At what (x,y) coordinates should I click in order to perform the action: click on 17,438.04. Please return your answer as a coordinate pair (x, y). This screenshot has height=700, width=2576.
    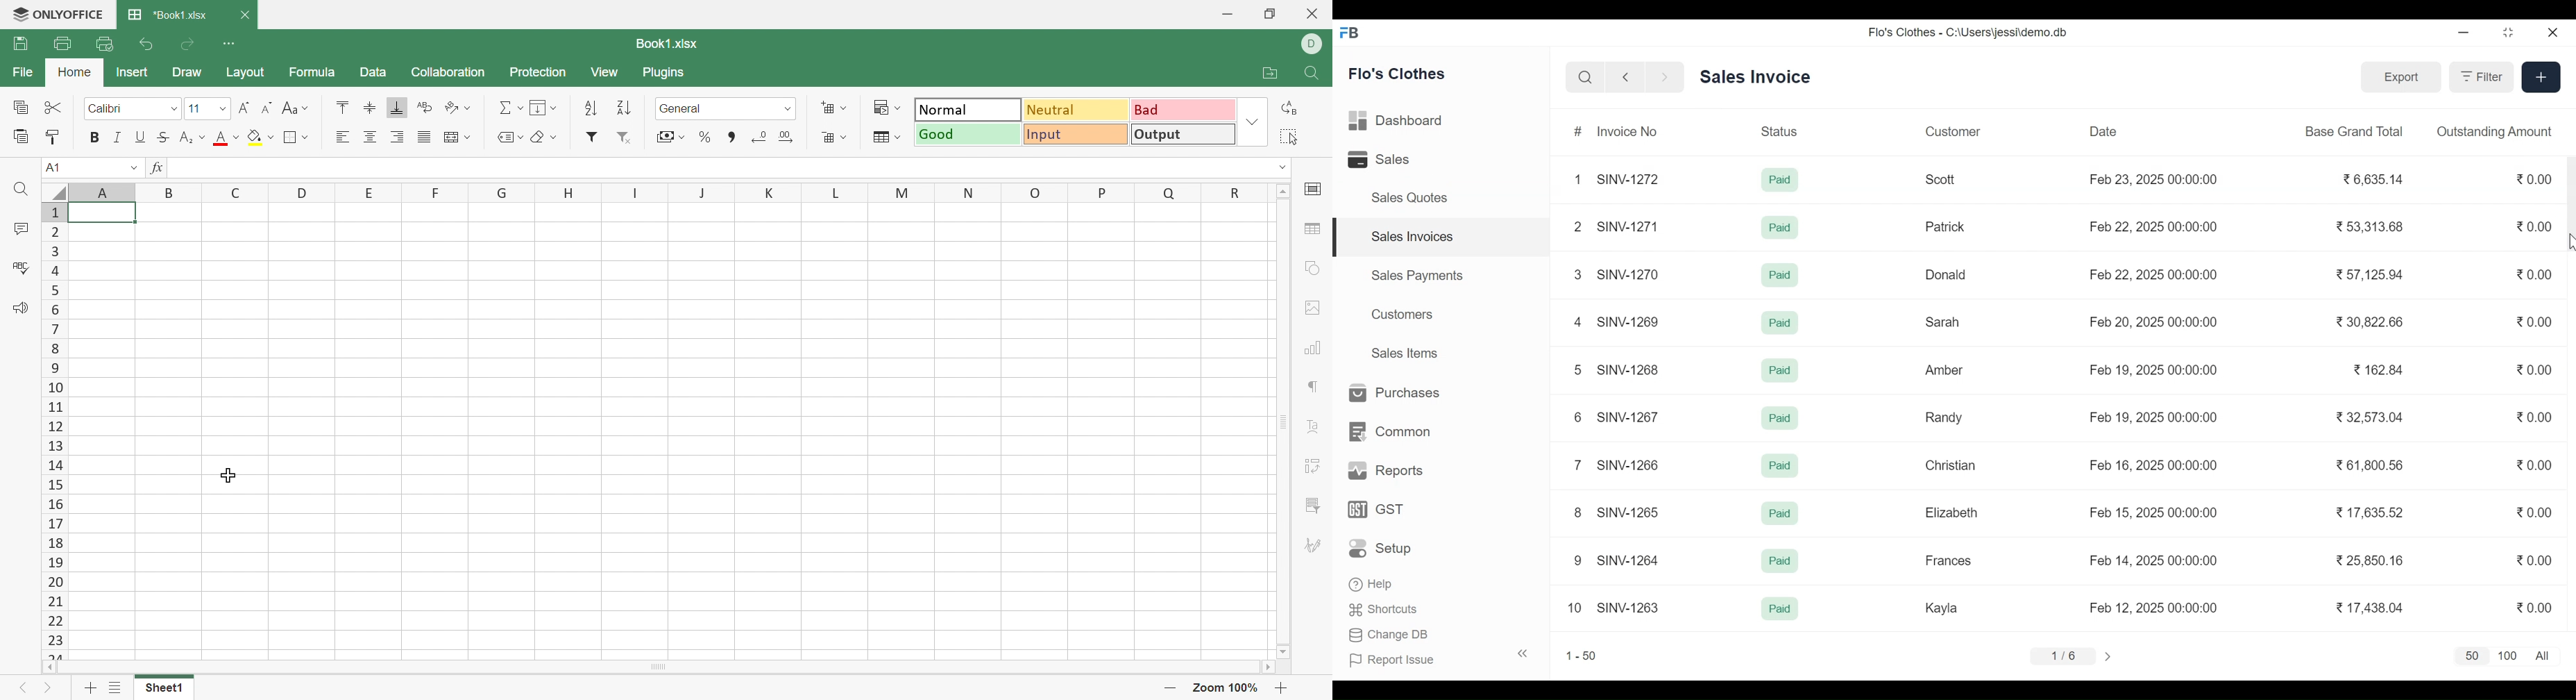
    Looking at the image, I should click on (2370, 607).